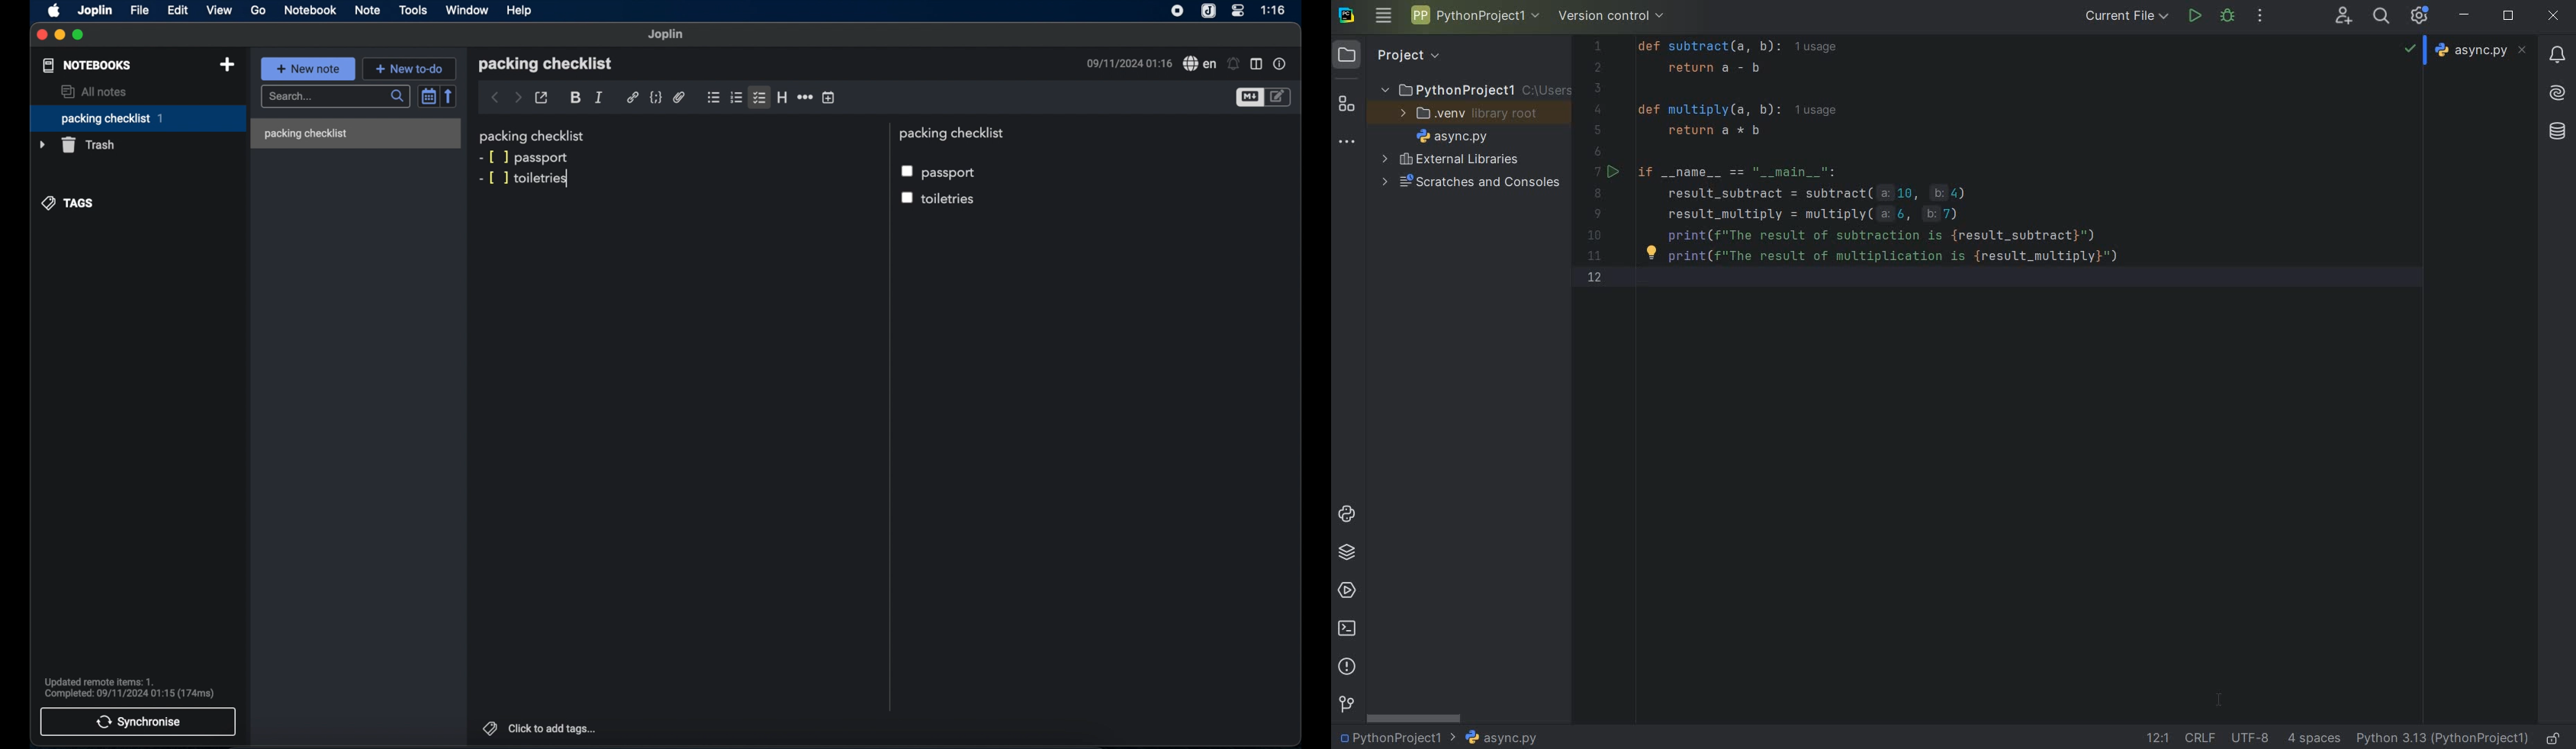  What do you see at coordinates (414, 10) in the screenshot?
I see `tools` at bounding box center [414, 10].